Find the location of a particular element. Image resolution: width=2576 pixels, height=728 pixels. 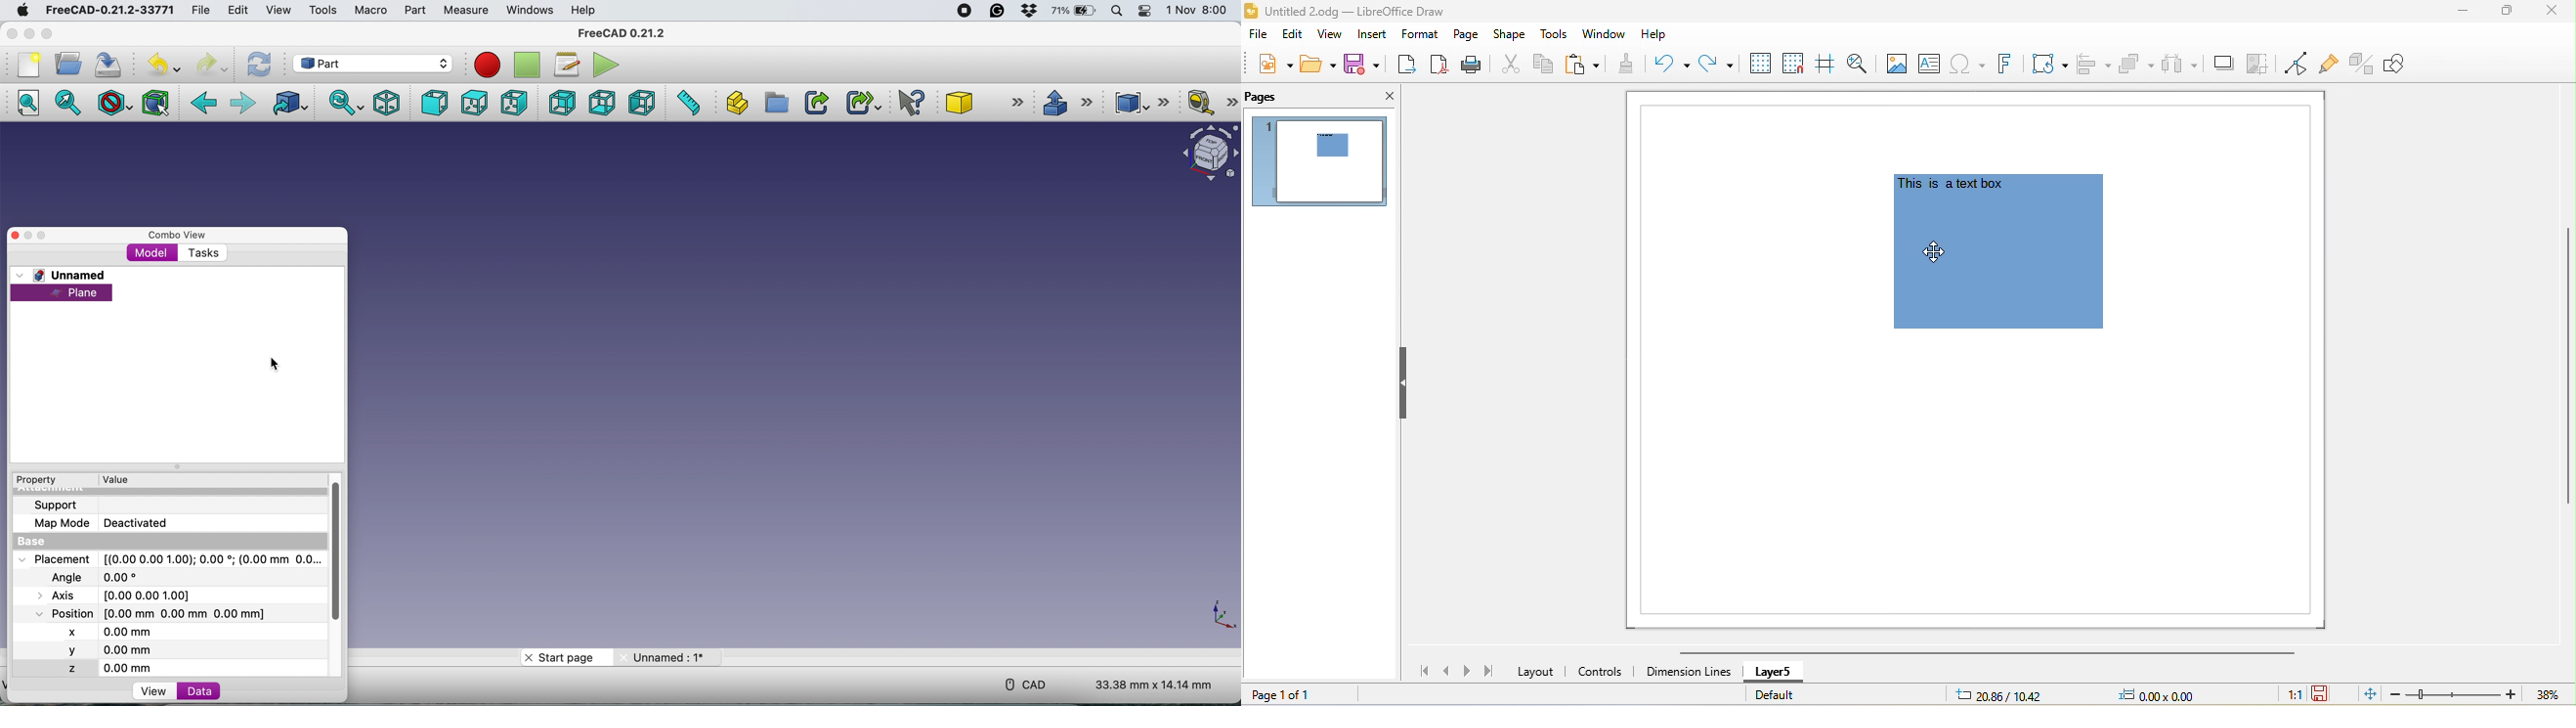

export is located at coordinates (1408, 66).